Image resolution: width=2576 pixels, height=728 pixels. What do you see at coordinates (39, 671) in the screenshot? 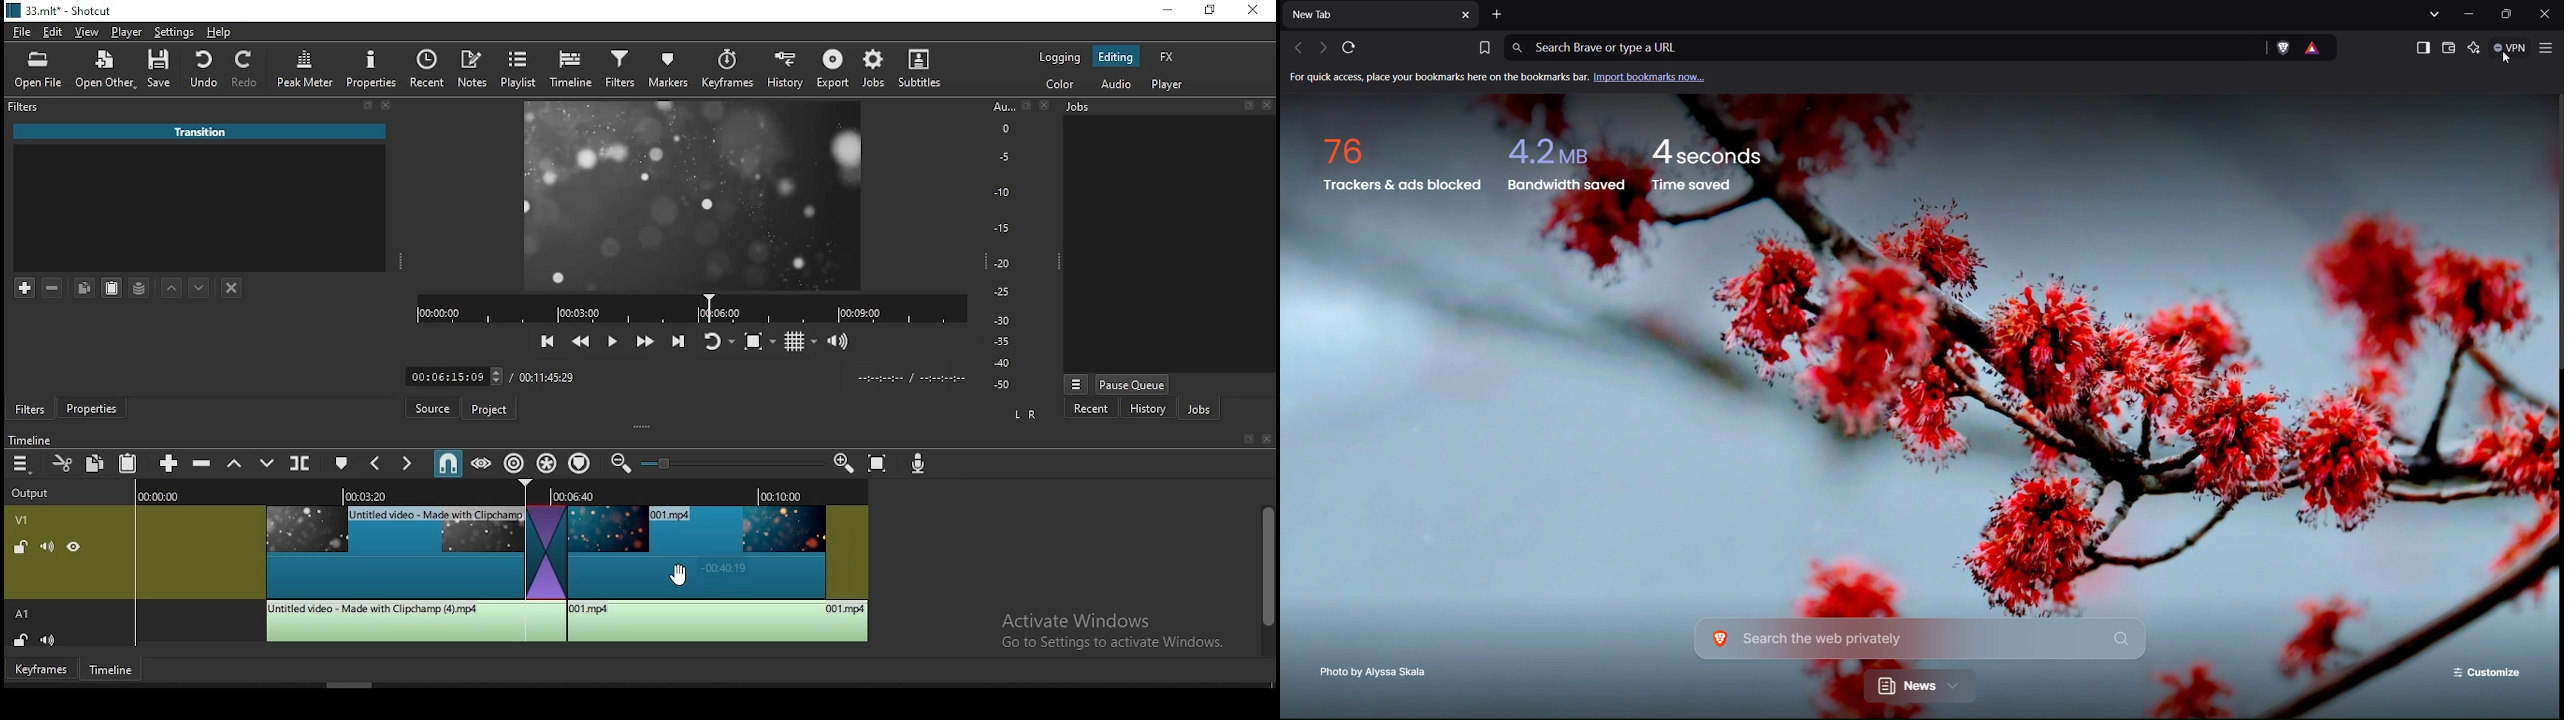
I see `keyframe` at bounding box center [39, 671].